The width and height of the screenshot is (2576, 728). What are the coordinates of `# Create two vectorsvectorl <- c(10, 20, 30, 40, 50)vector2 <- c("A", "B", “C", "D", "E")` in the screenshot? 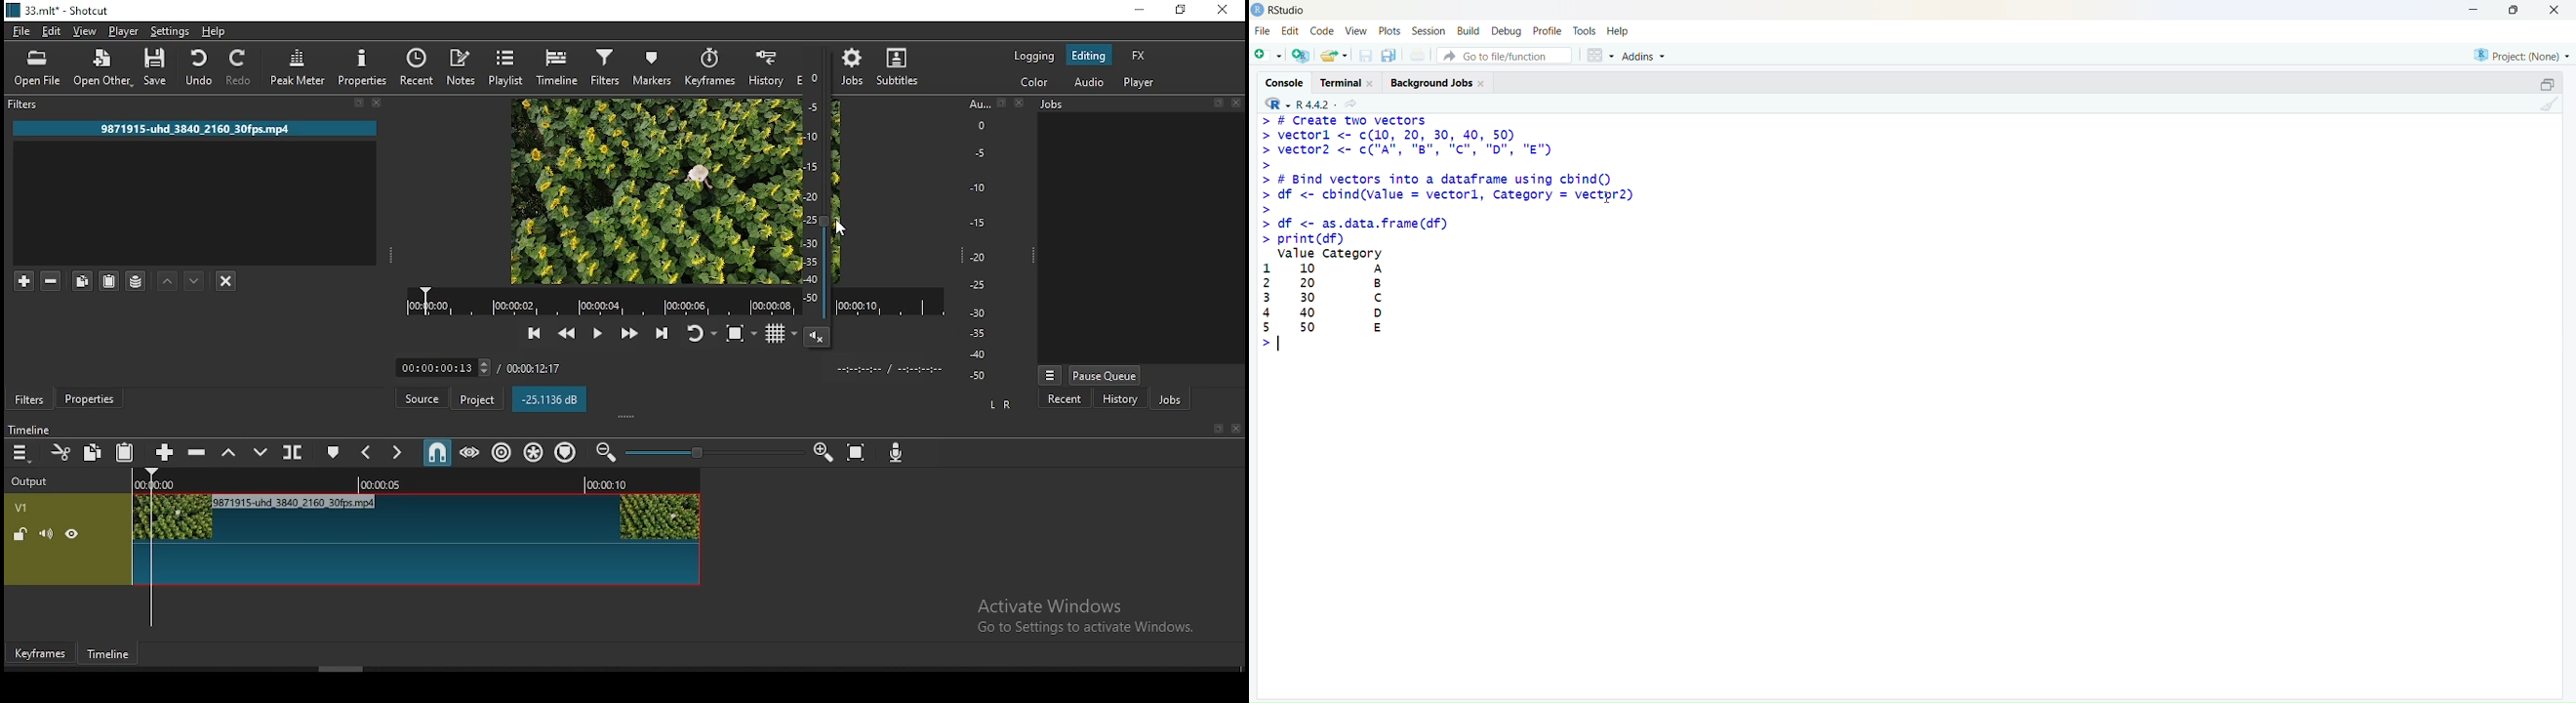 It's located at (1407, 143).